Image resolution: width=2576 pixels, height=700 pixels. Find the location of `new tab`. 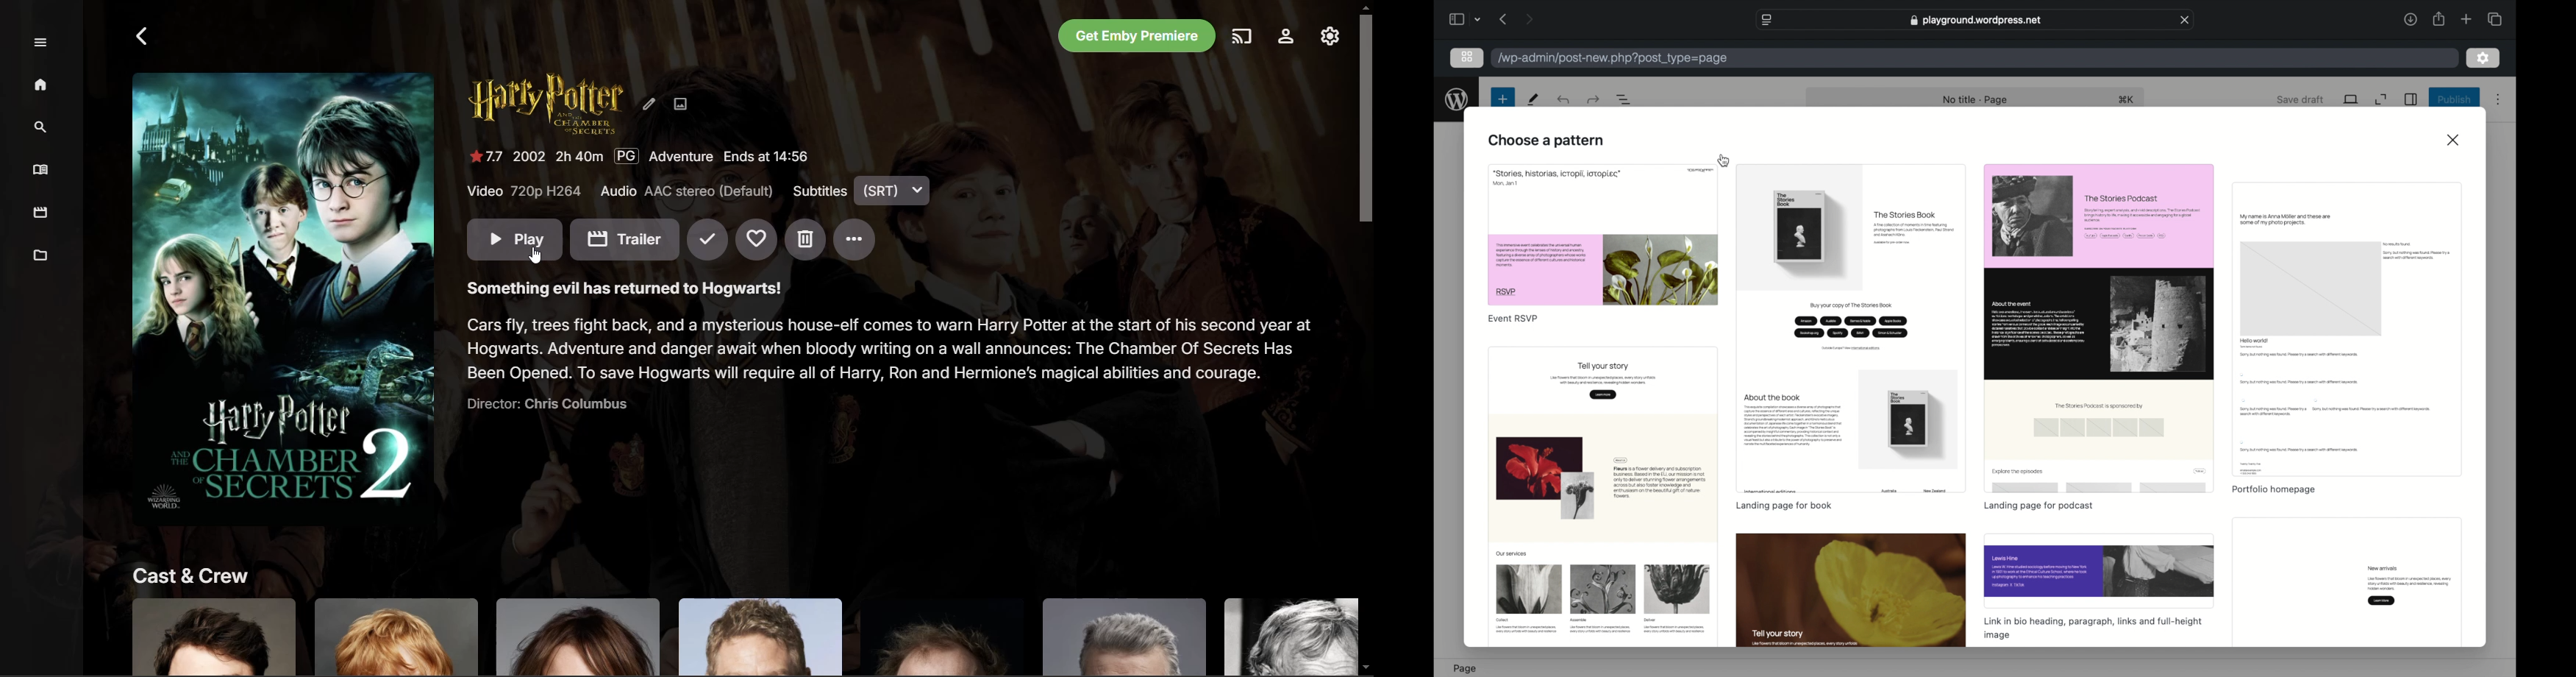

new tab is located at coordinates (2466, 19).